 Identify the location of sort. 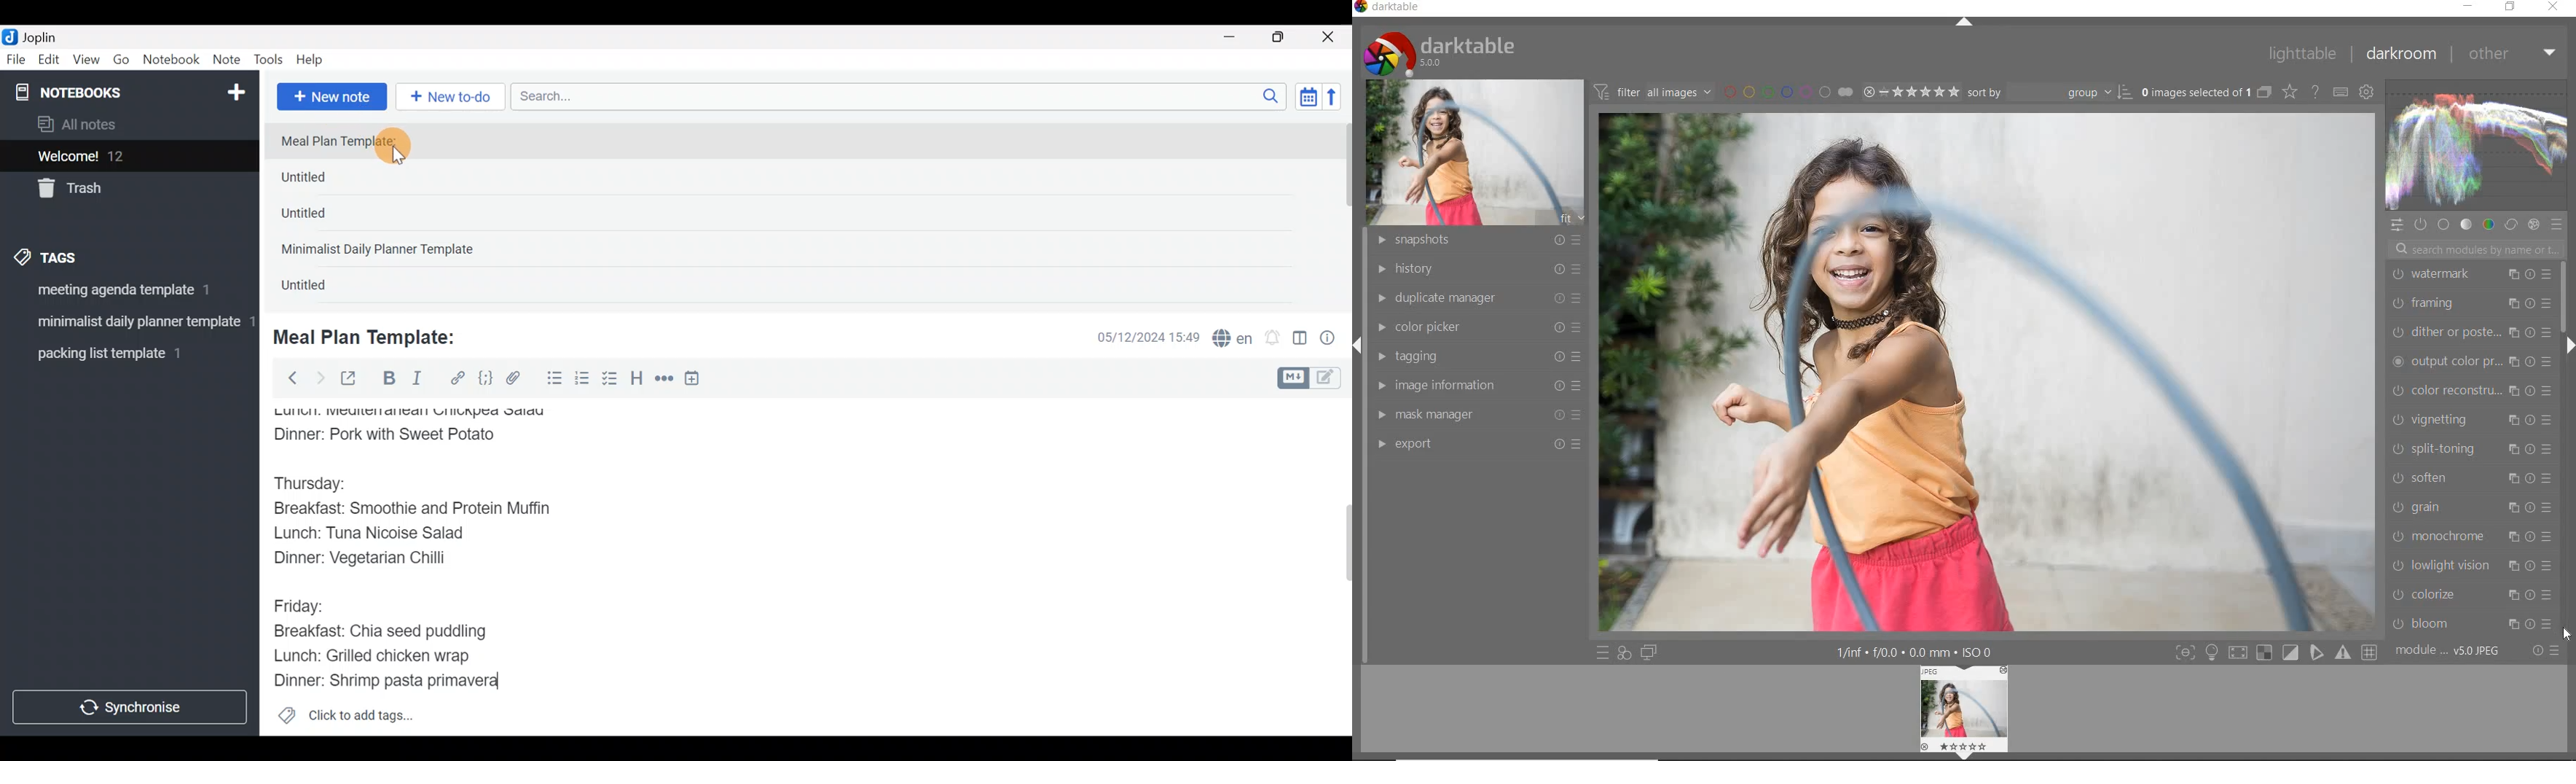
(2049, 91).